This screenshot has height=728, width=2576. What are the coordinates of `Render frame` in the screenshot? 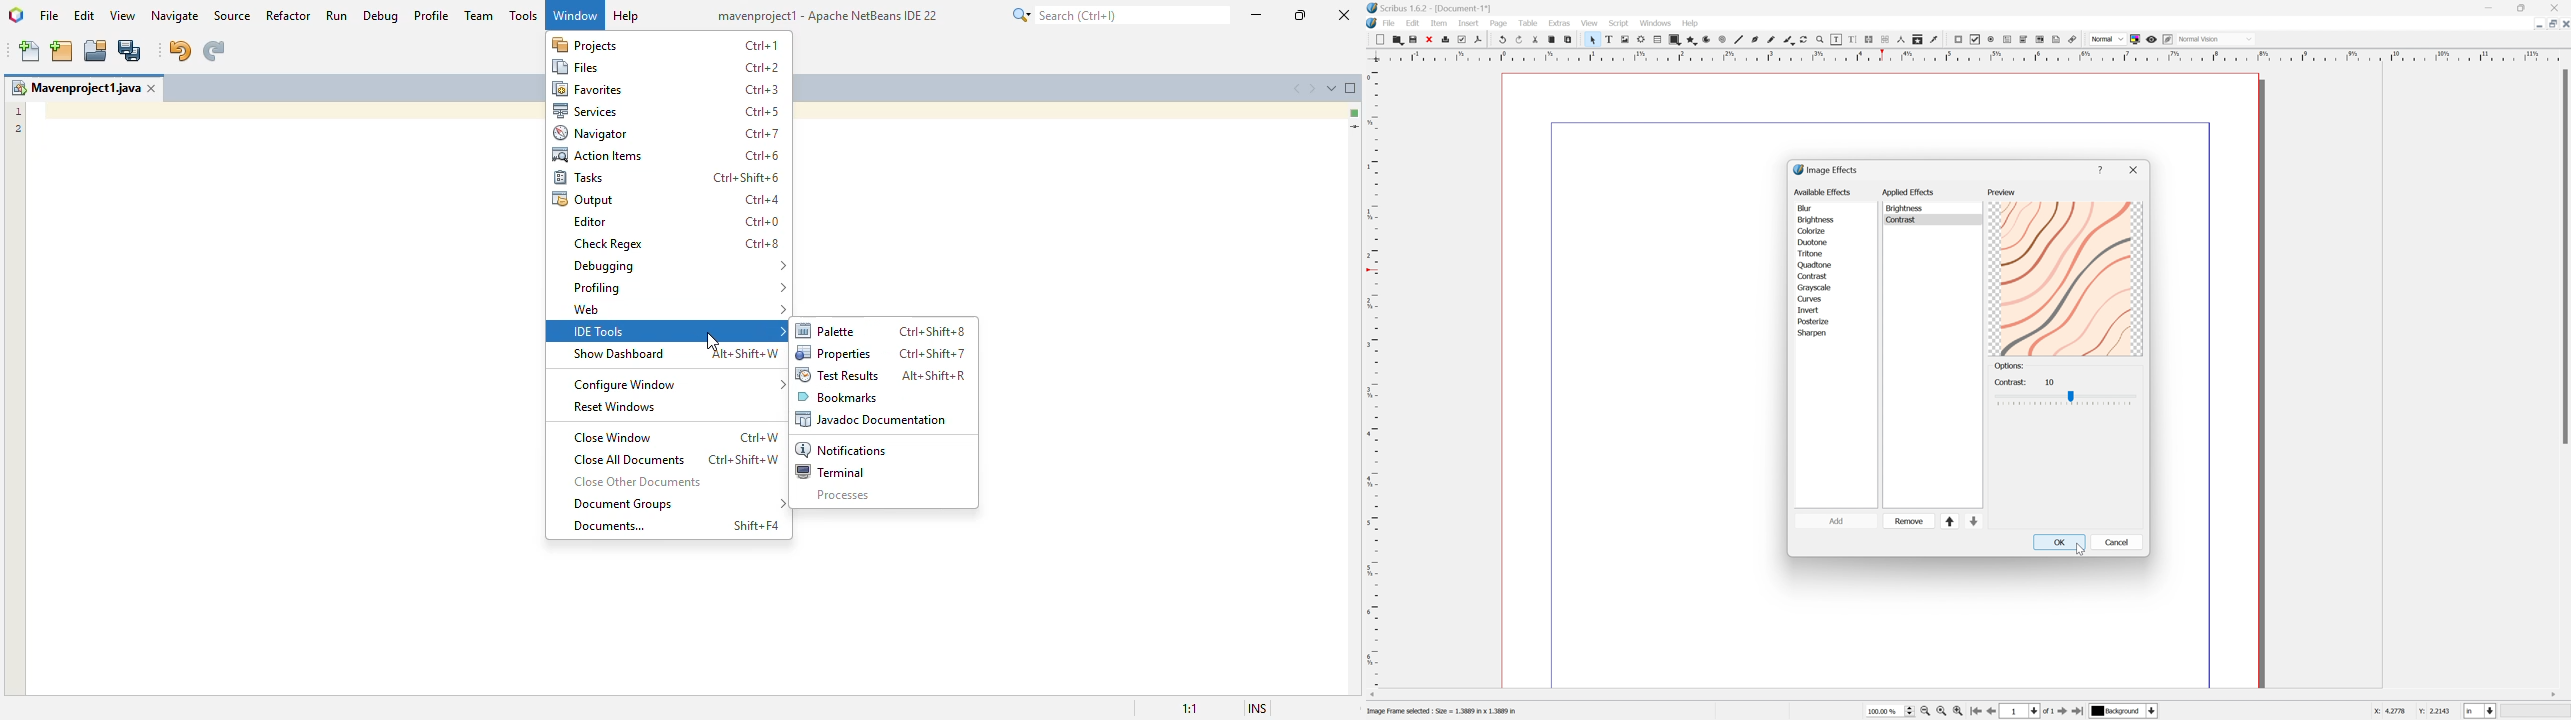 It's located at (1642, 39).